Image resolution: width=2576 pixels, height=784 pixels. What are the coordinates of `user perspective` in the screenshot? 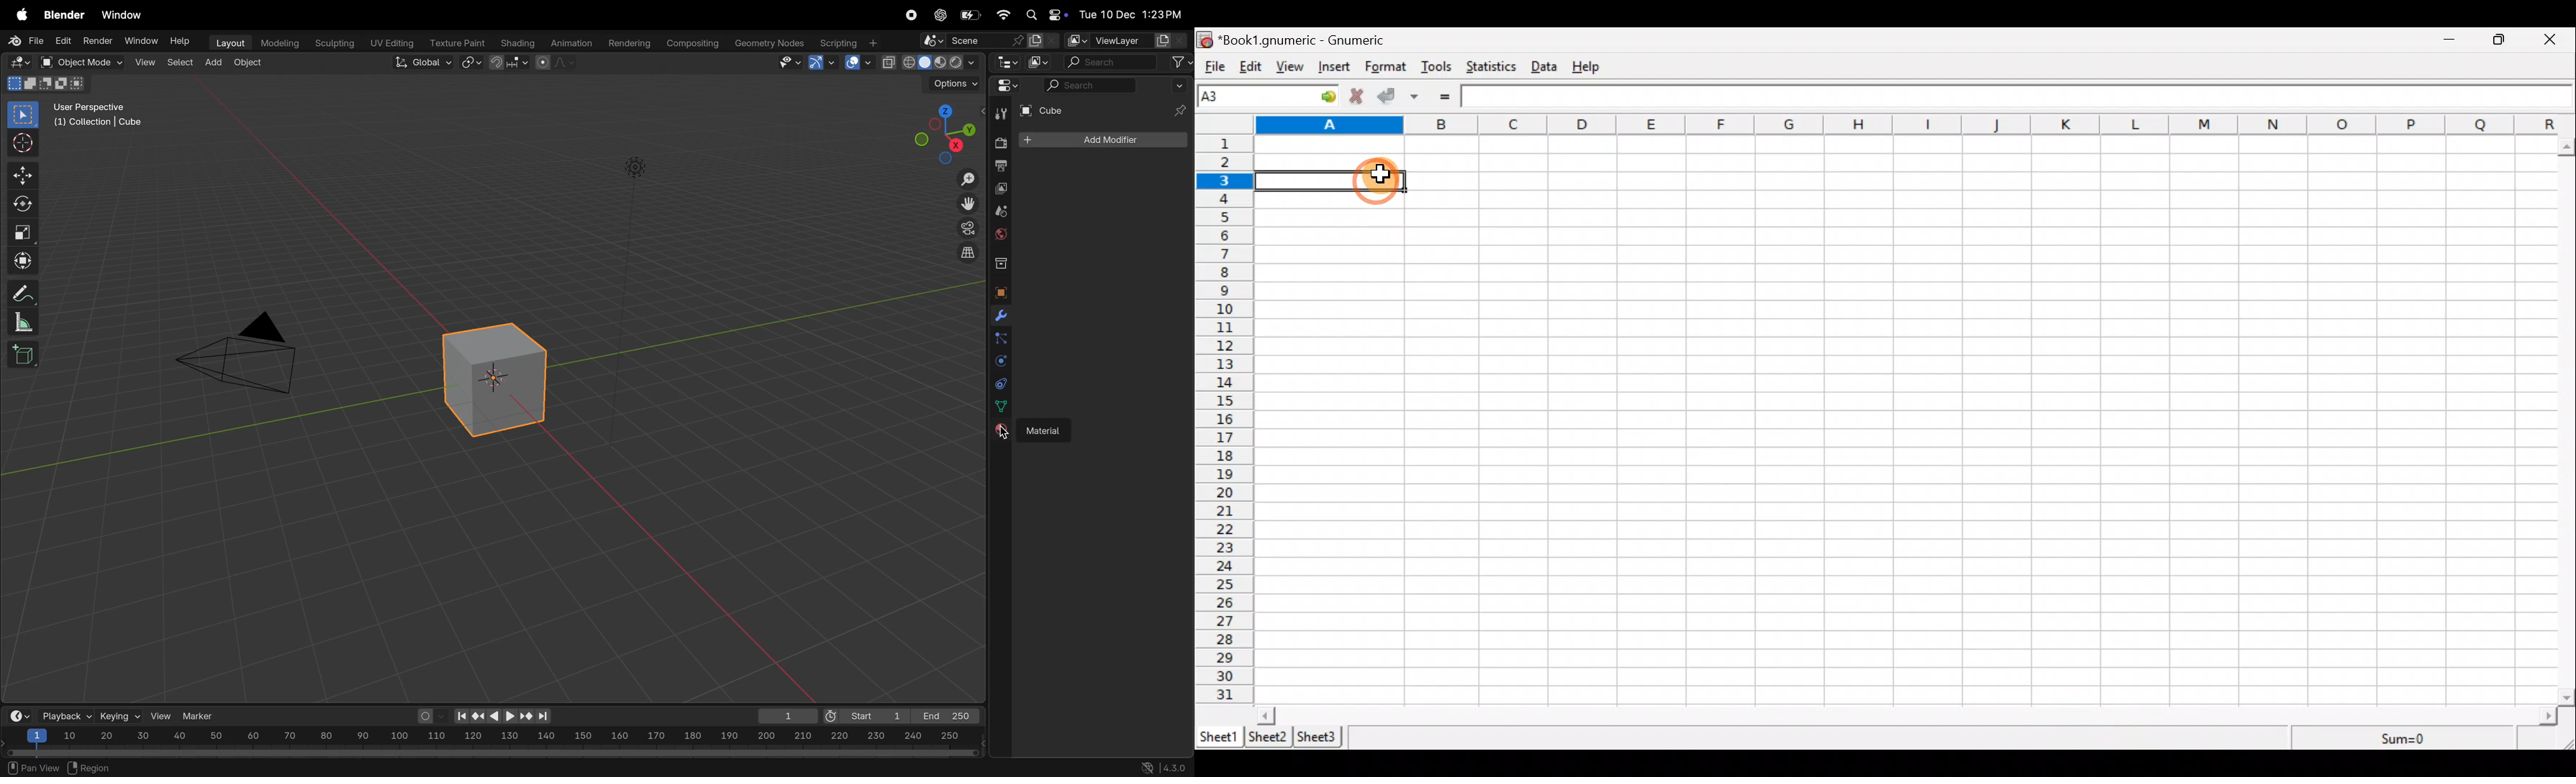 It's located at (104, 114).